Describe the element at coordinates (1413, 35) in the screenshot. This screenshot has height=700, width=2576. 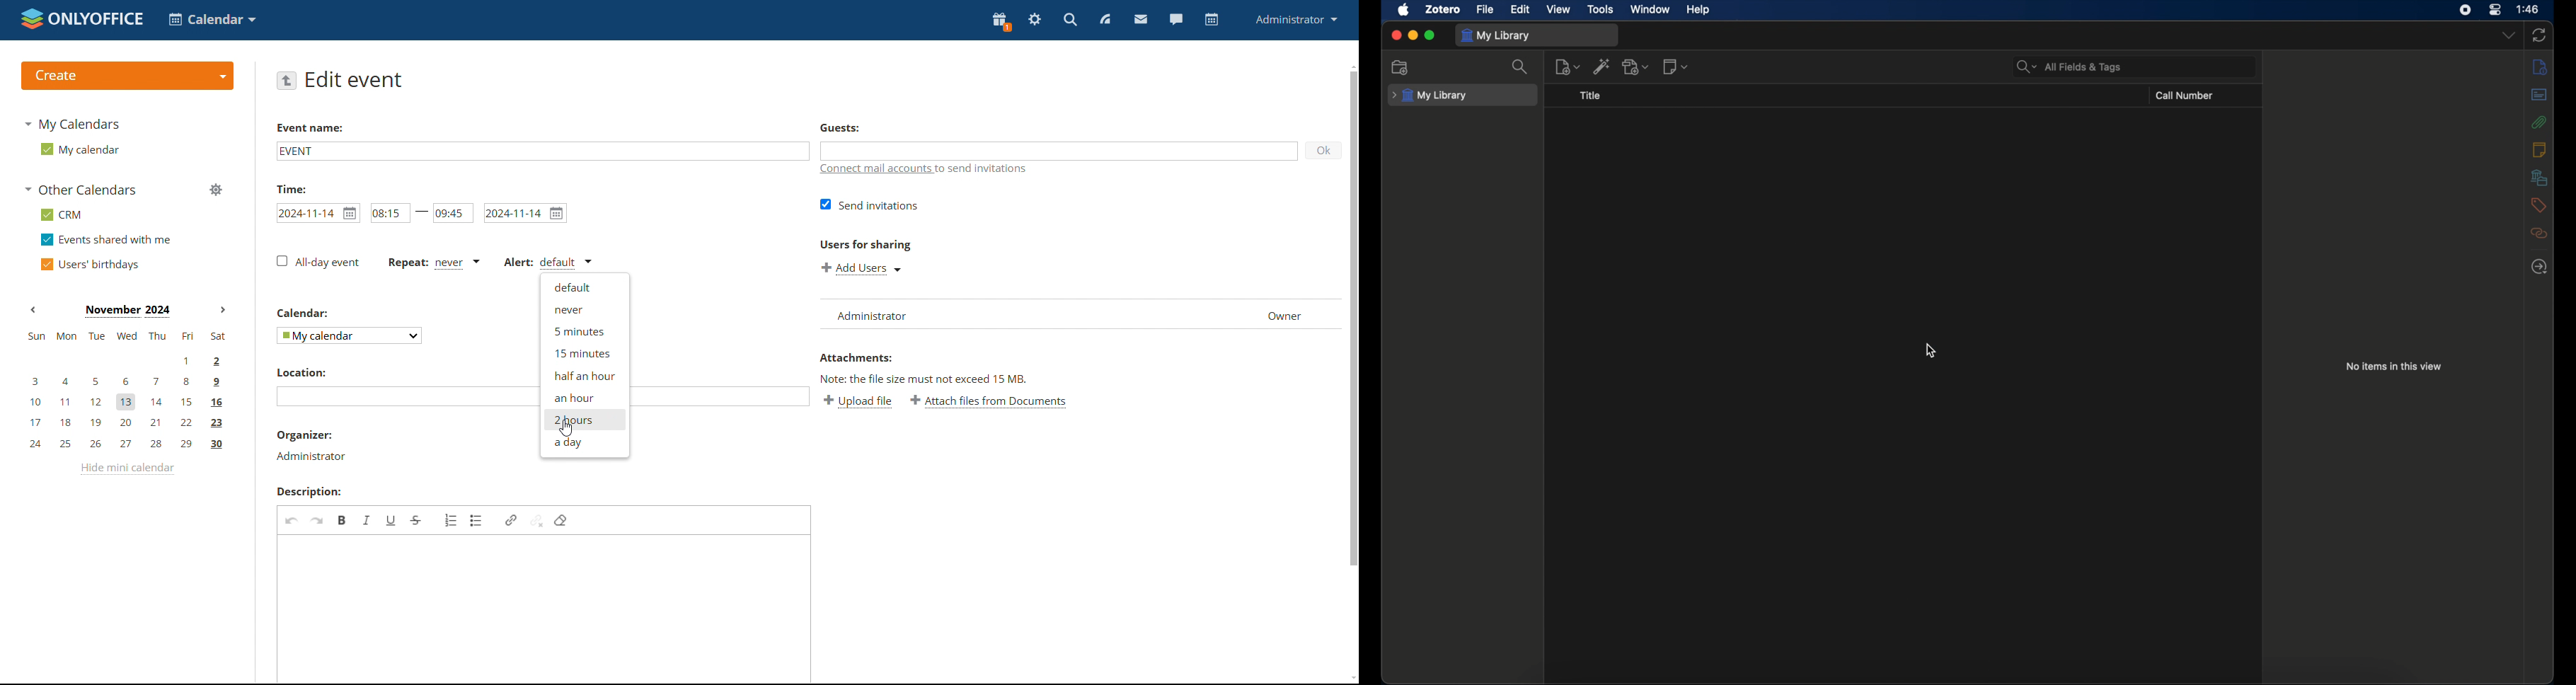
I see `minimize` at that location.